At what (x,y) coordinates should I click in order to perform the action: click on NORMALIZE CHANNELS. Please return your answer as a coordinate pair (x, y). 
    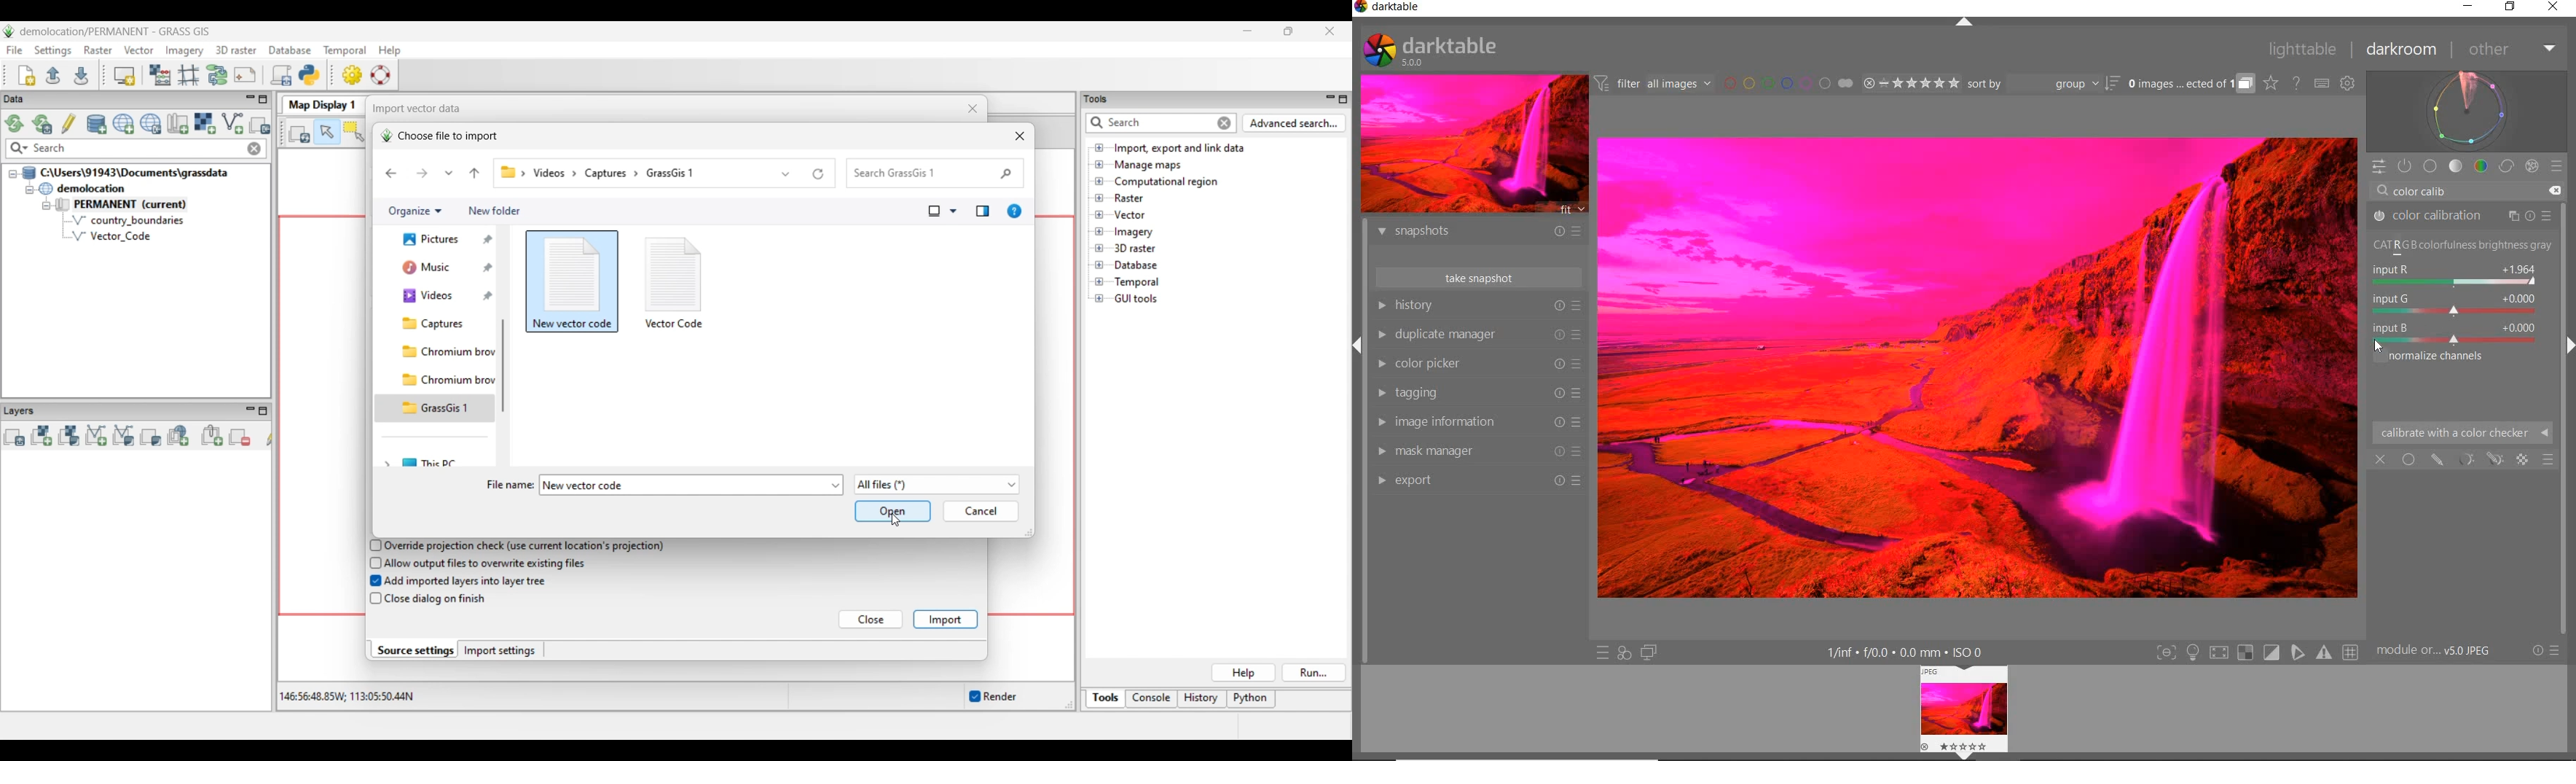
    Looking at the image, I should click on (2446, 357).